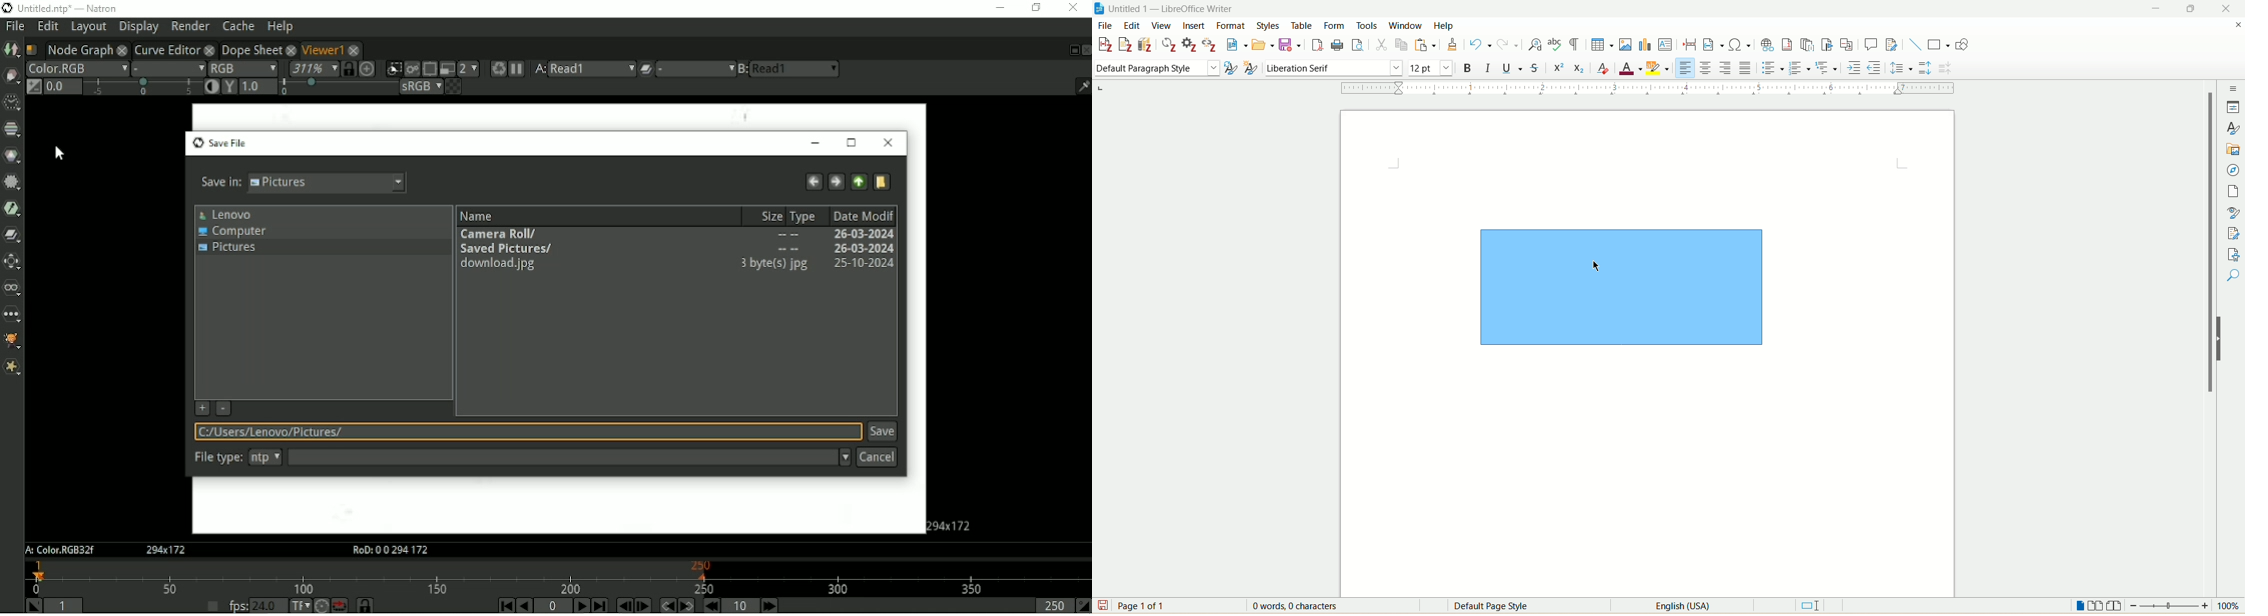 This screenshot has height=616, width=2268. Describe the element at coordinates (1293, 606) in the screenshot. I see `words and character` at that location.